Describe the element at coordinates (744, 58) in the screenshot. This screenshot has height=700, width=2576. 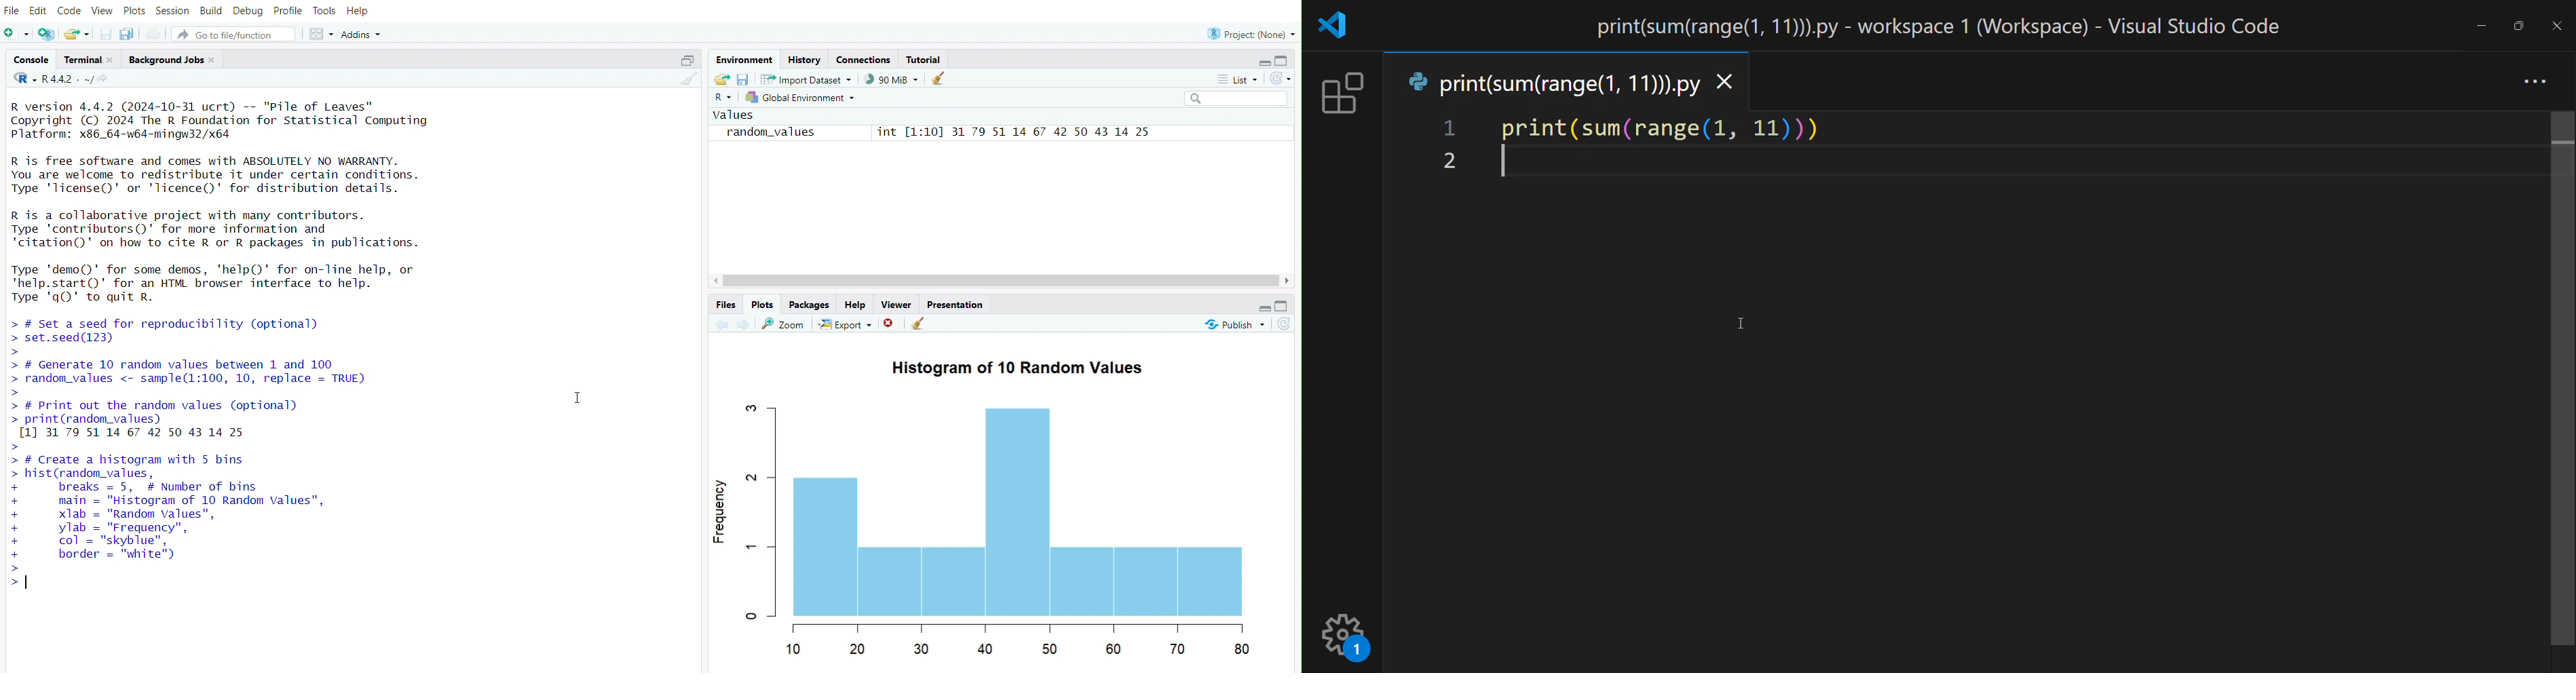
I see `environment` at that location.